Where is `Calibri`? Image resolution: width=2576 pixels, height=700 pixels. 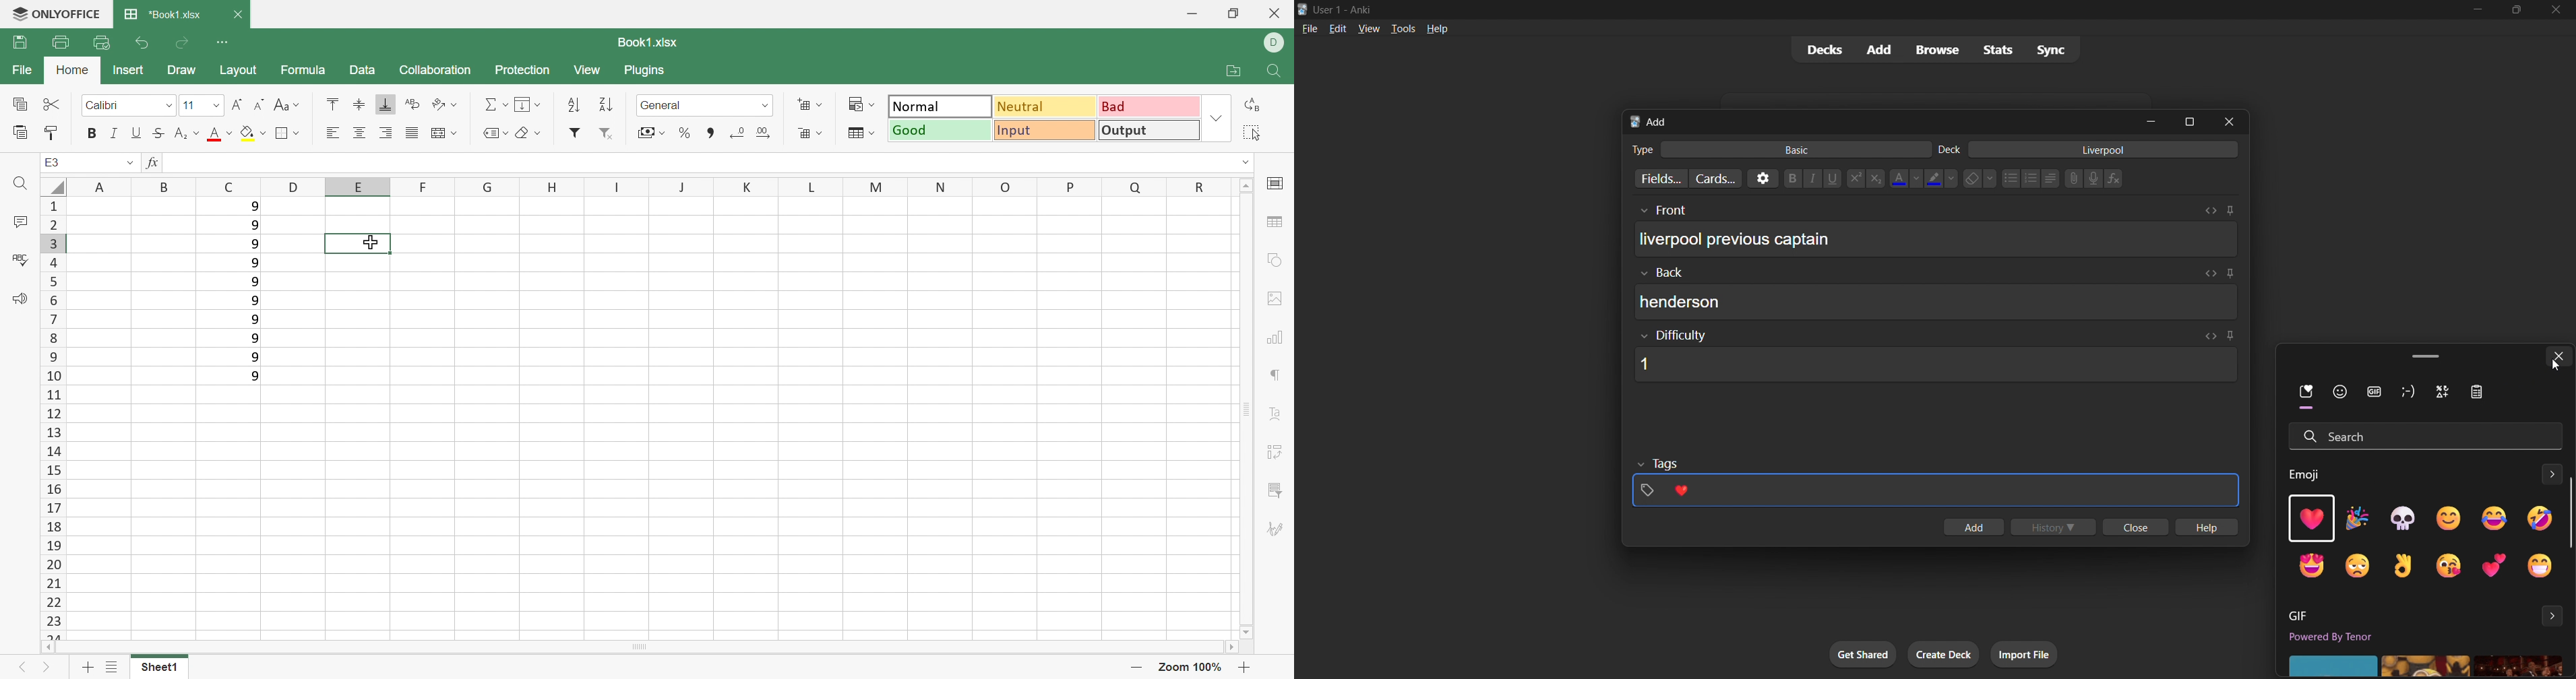
Calibri is located at coordinates (106, 106).